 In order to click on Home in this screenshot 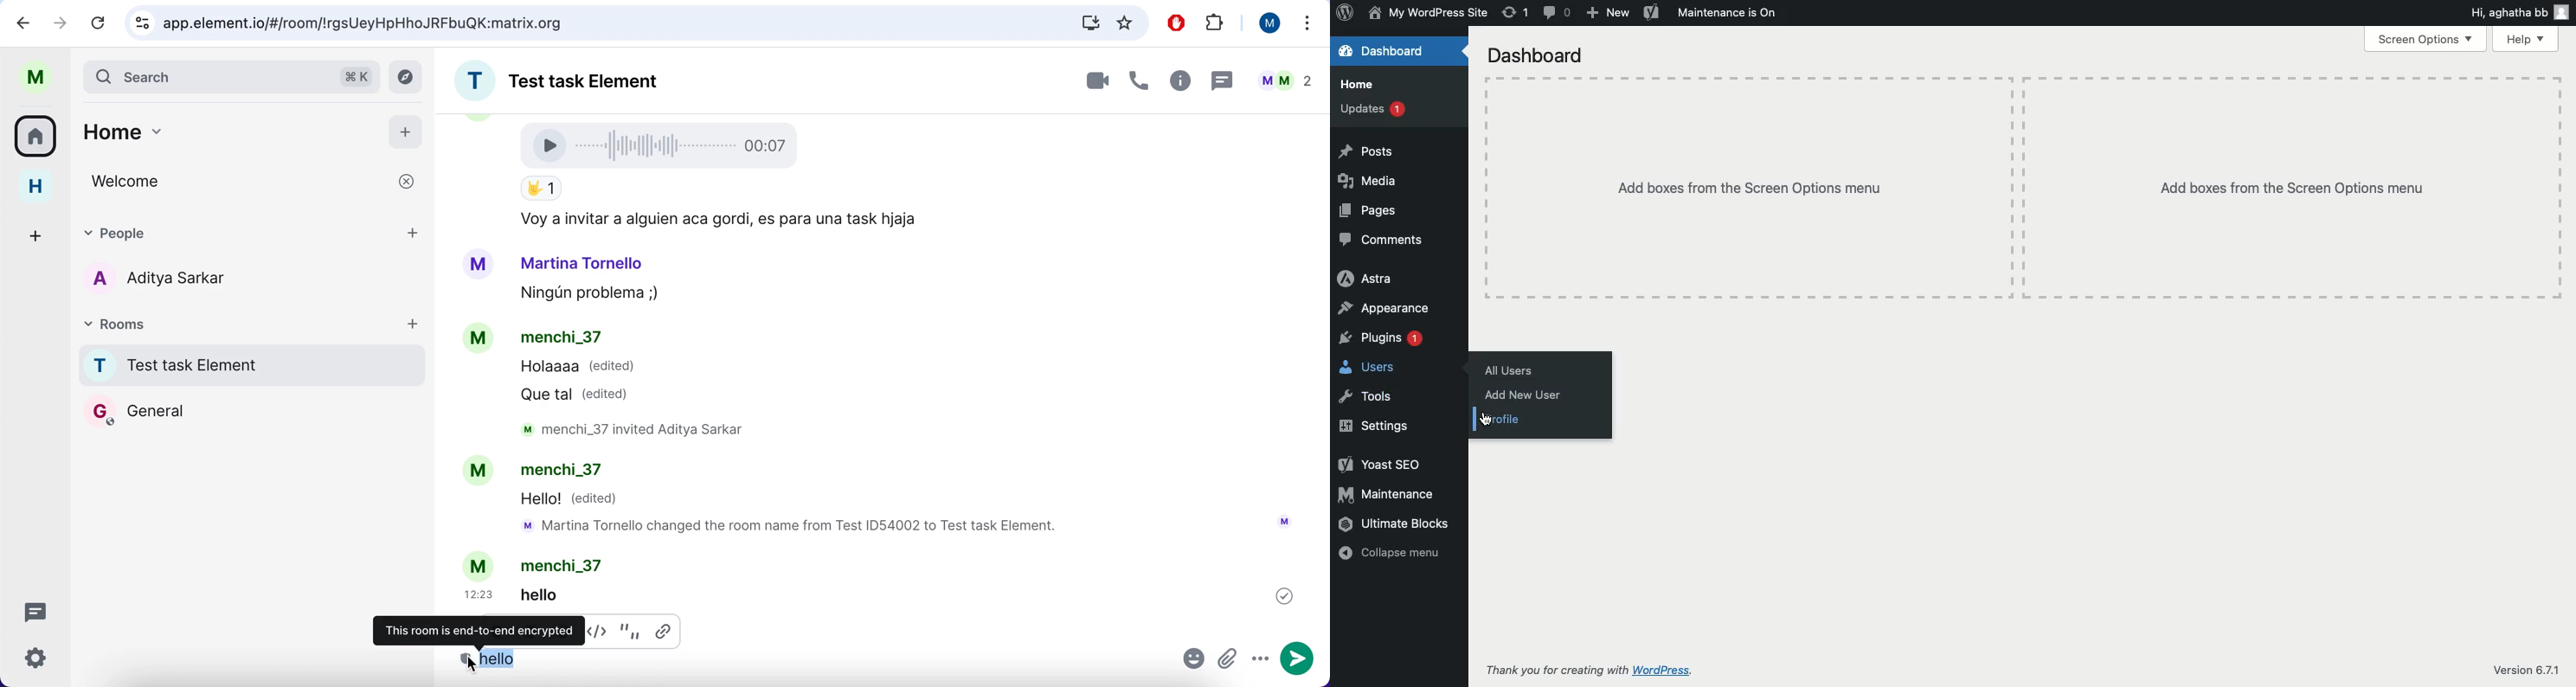, I will do `click(1363, 85)`.